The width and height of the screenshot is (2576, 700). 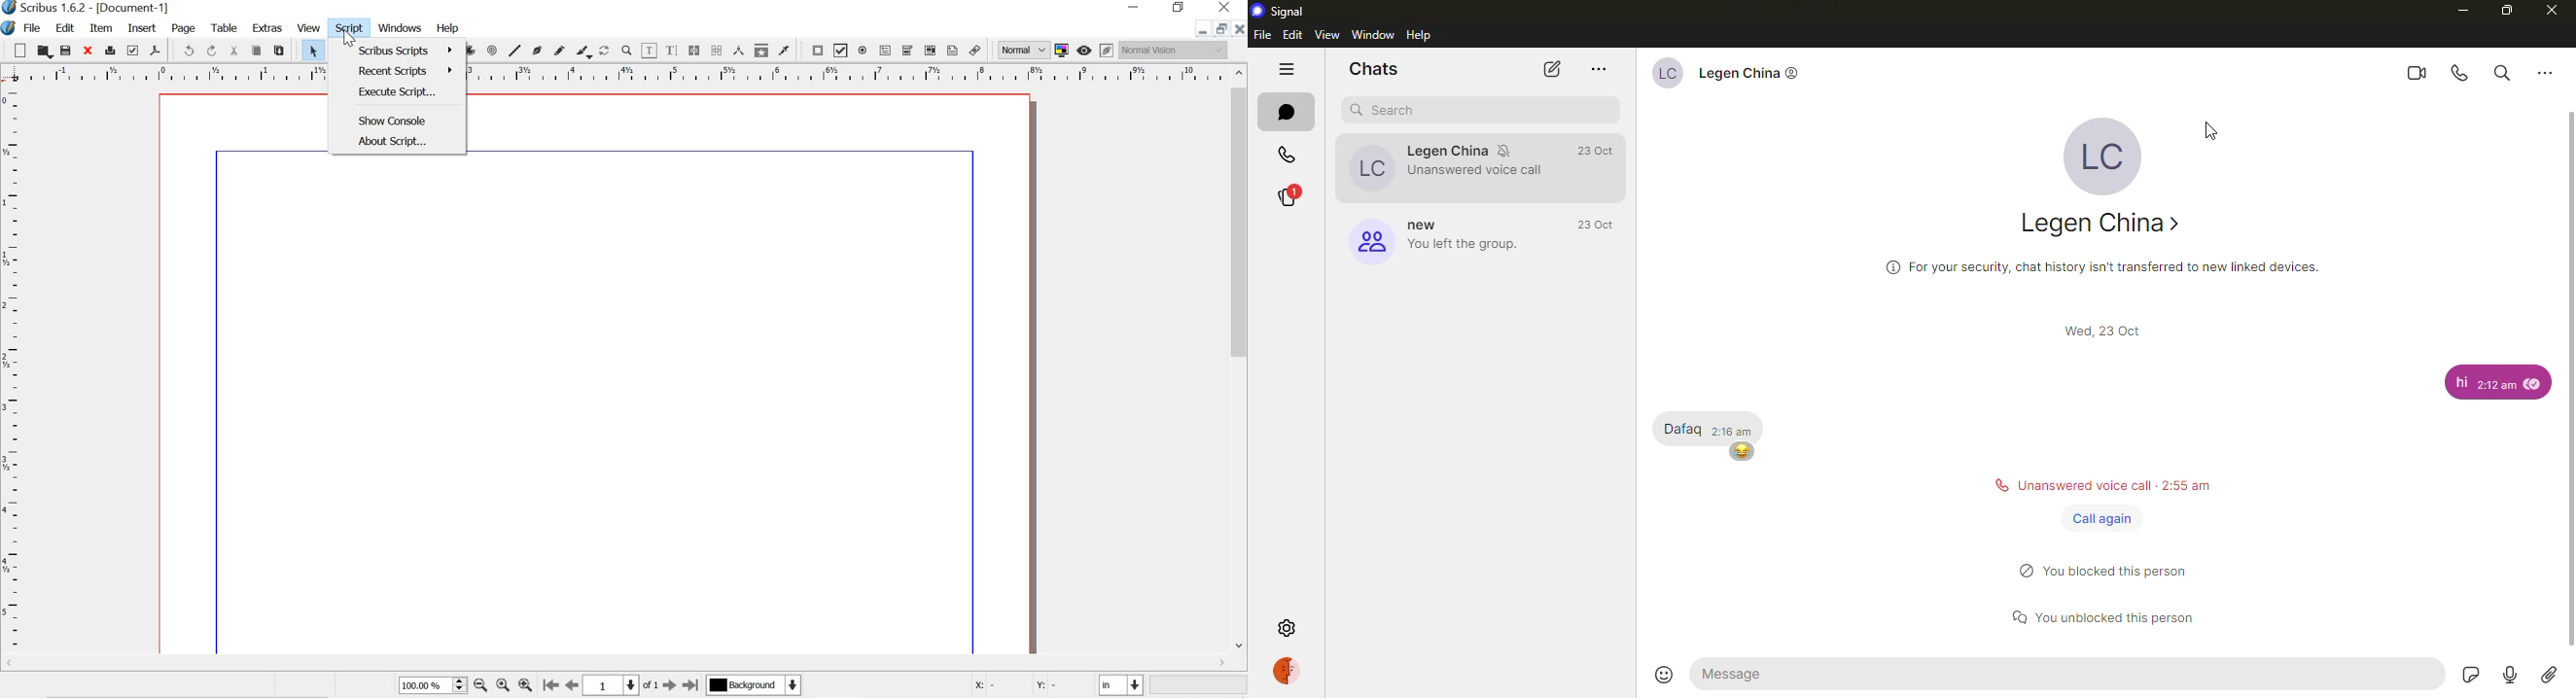 What do you see at coordinates (406, 72) in the screenshot?
I see `recent scripts` at bounding box center [406, 72].